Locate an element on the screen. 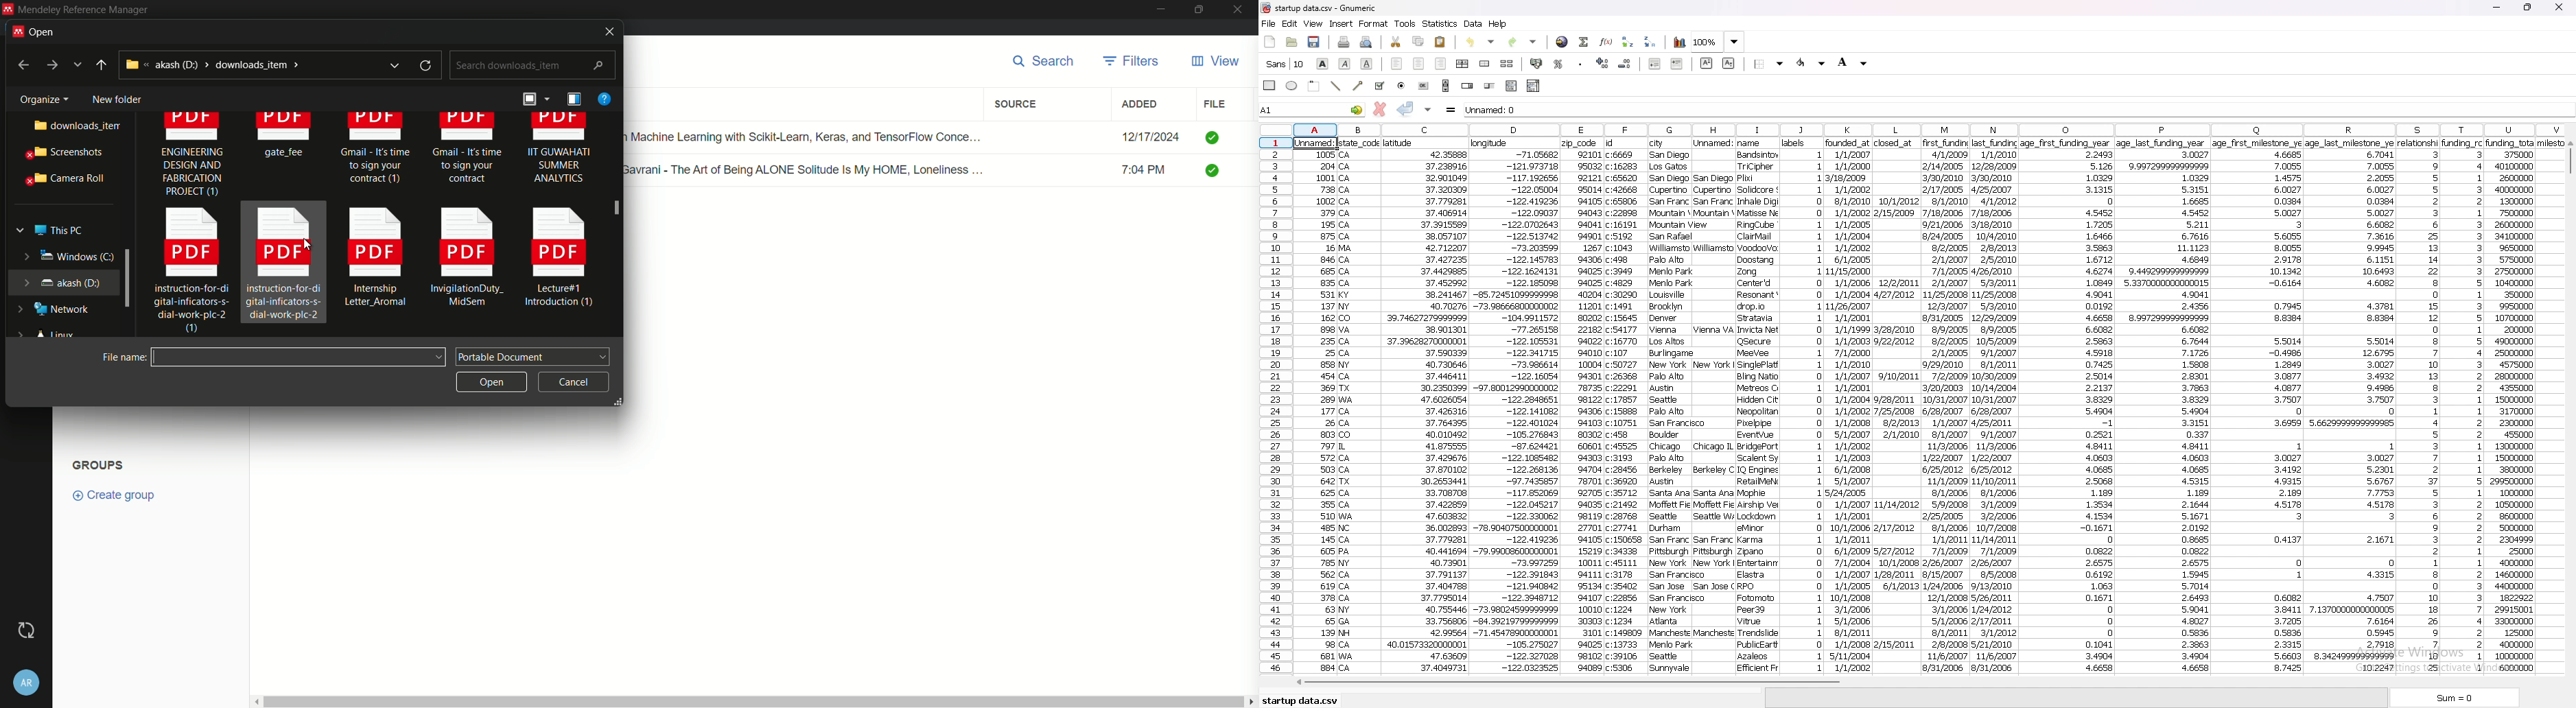  view is located at coordinates (1215, 62).